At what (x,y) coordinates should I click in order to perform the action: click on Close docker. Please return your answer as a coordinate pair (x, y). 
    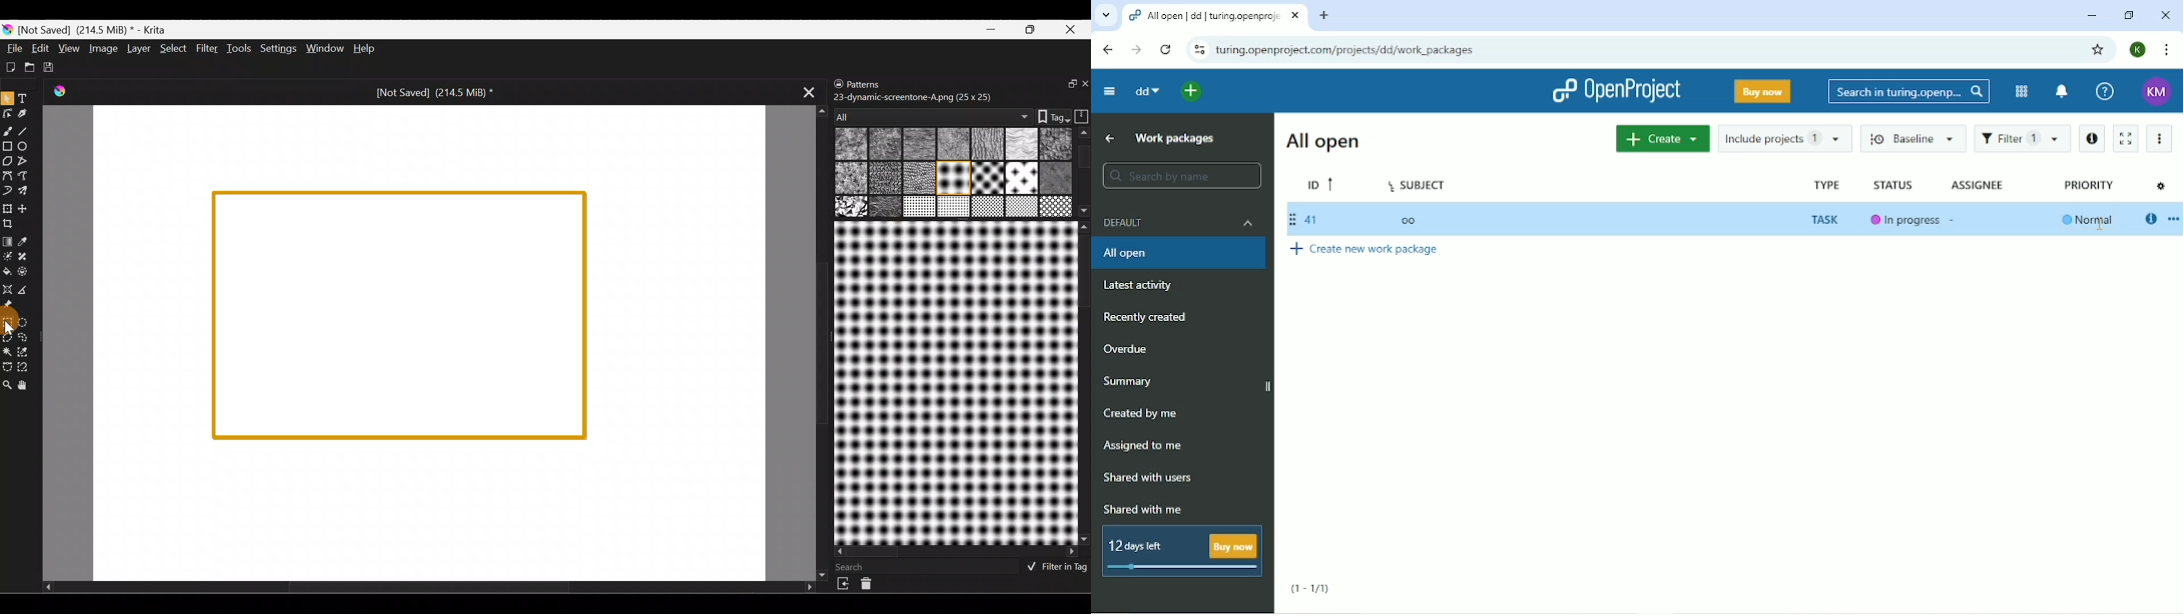
    Looking at the image, I should click on (1084, 85).